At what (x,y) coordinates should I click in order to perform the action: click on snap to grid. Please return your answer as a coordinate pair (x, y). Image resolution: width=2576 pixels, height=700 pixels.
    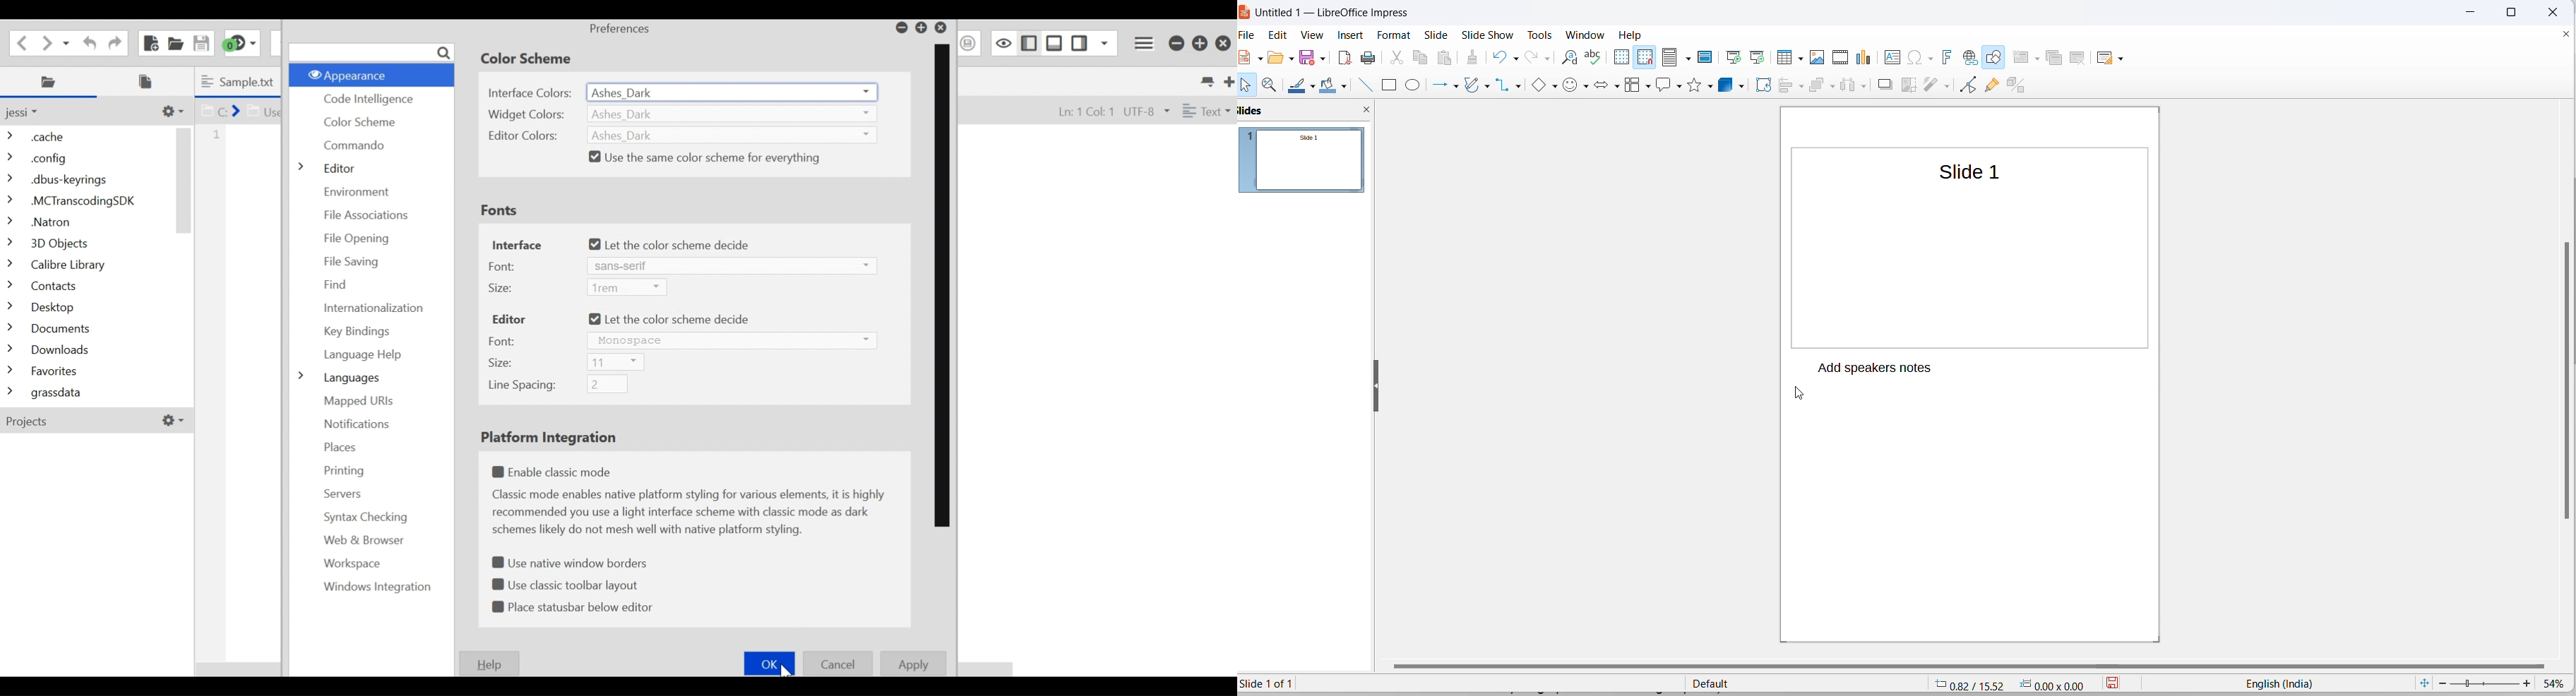
    Looking at the image, I should click on (1645, 58).